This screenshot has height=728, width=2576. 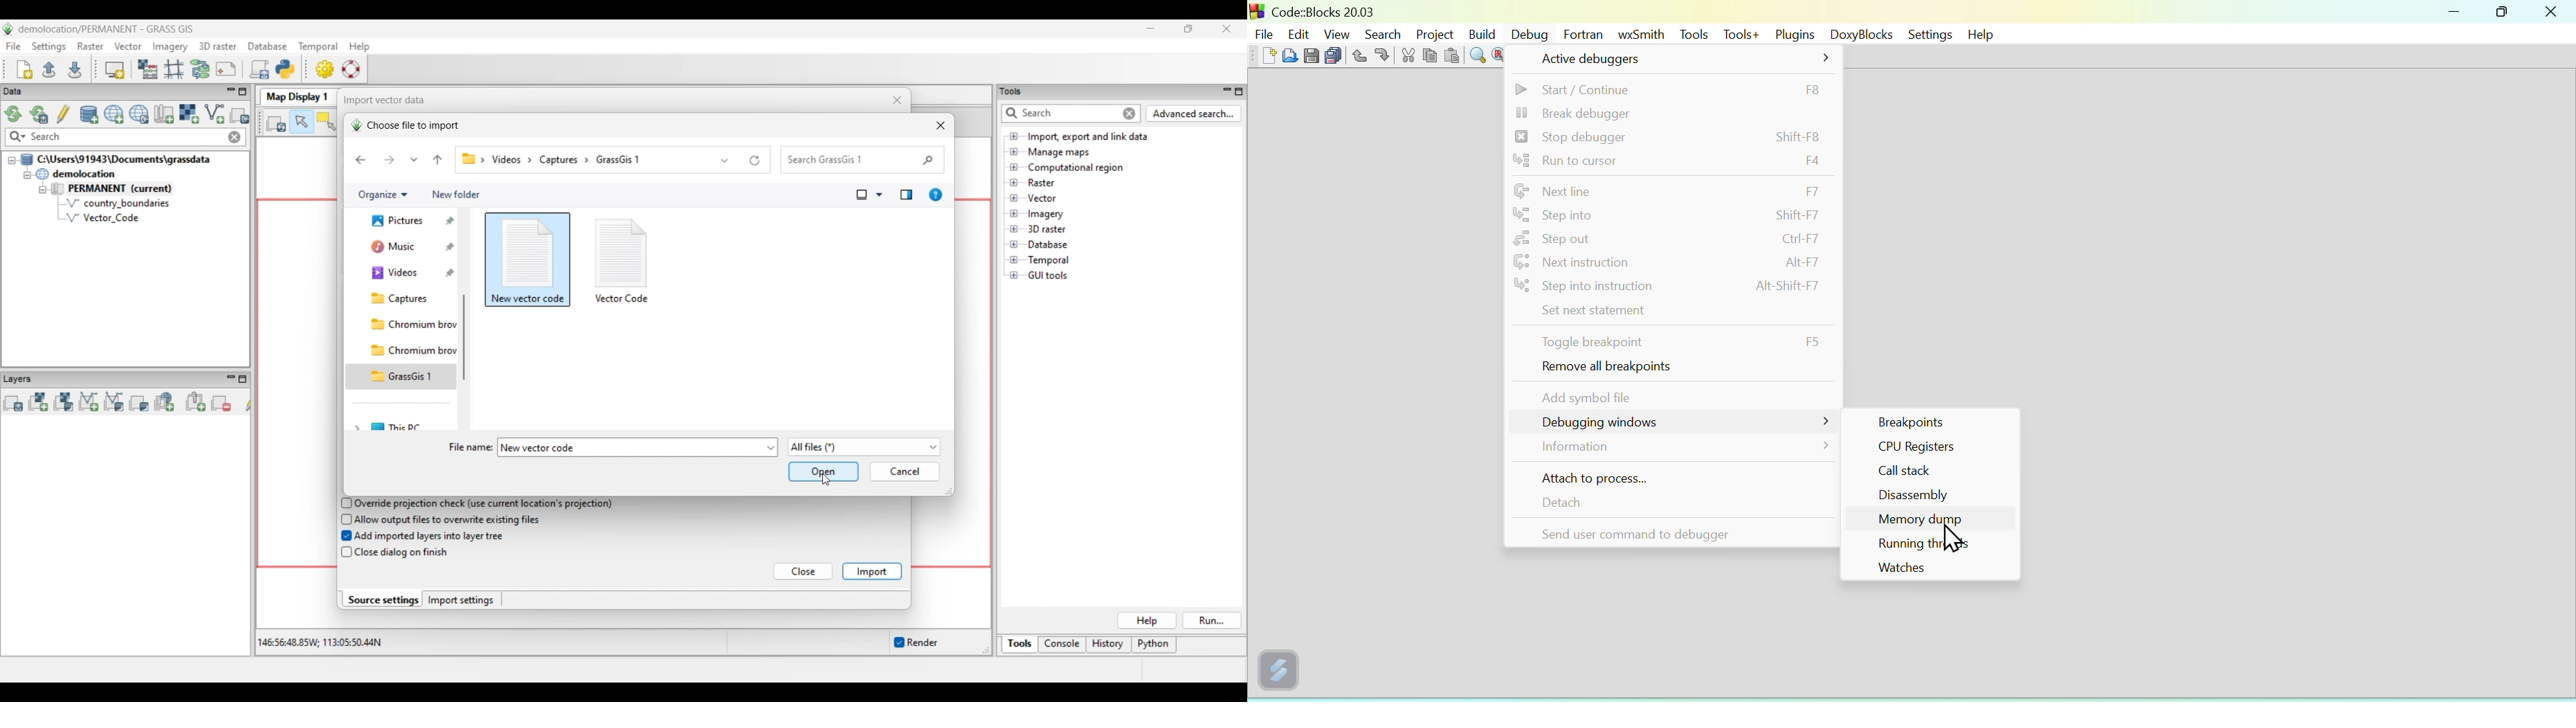 What do you see at coordinates (1929, 35) in the screenshot?
I see `settings` at bounding box center [1929, 35].